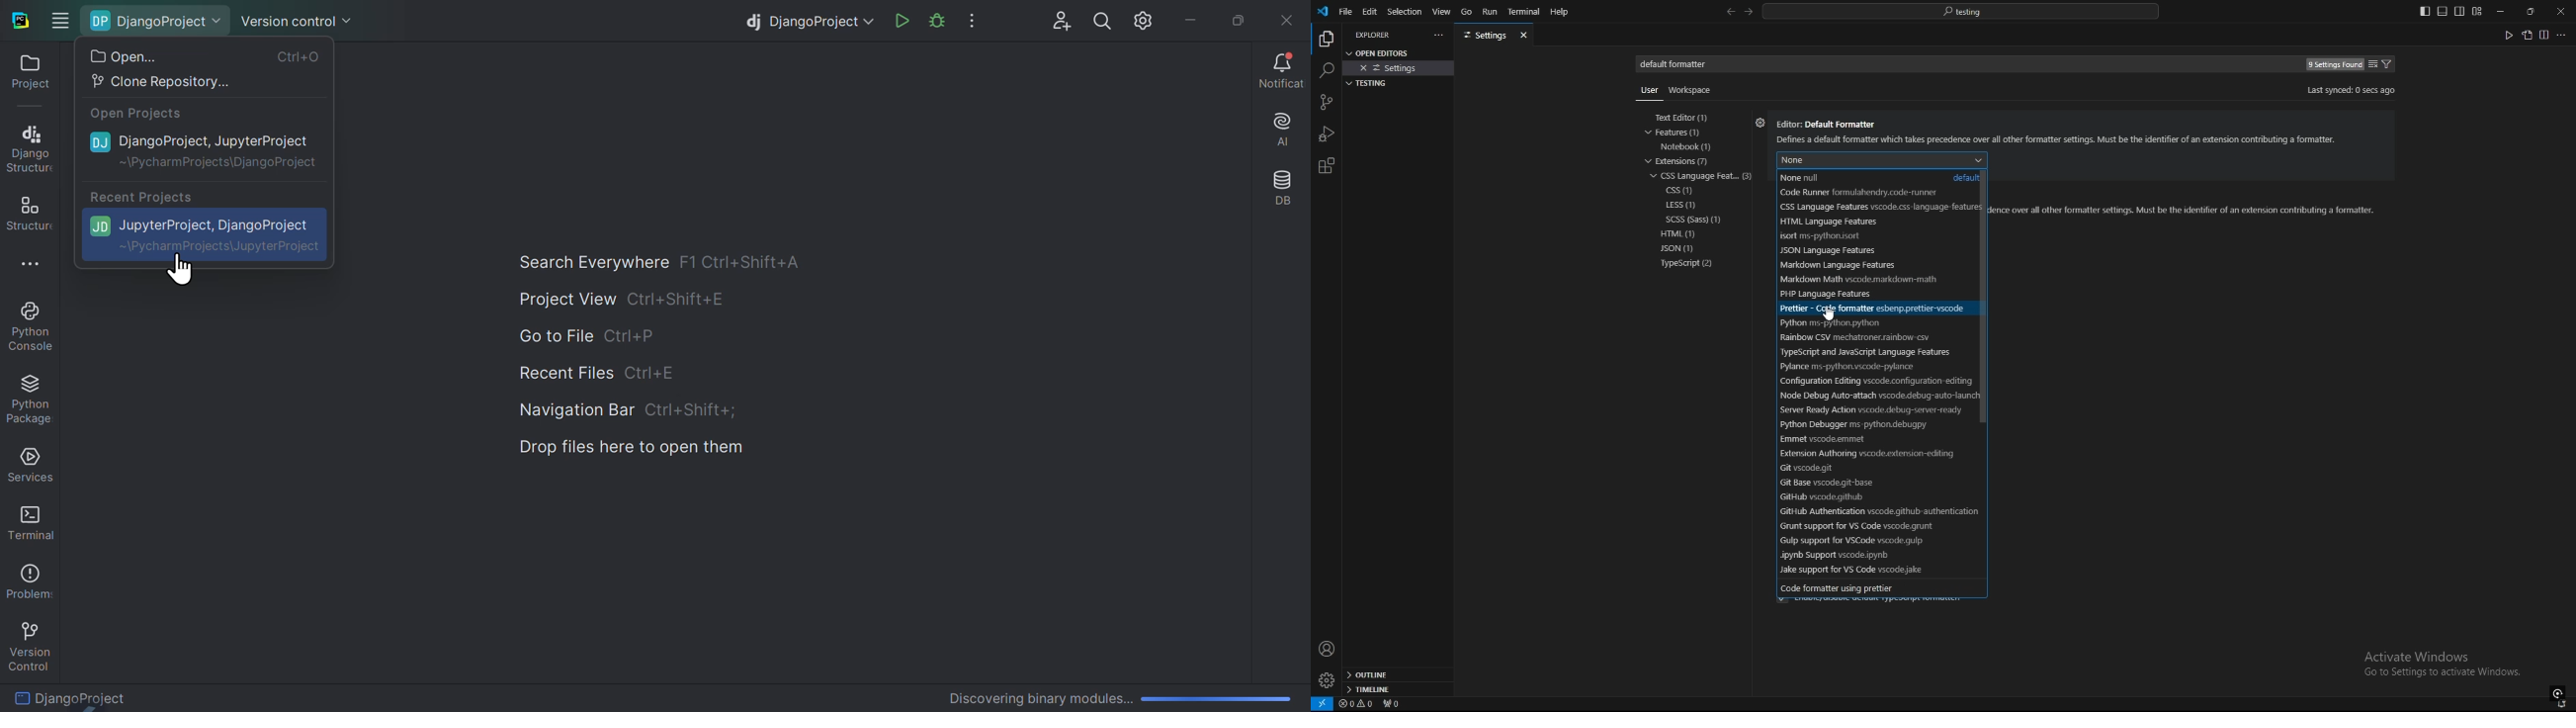 The height and width of the screenshot is (728, 2576). What do you see at coordinates (1873, 571) in the screenshot?
I see `jake support for vscode` at bounding box center [1873, 571].